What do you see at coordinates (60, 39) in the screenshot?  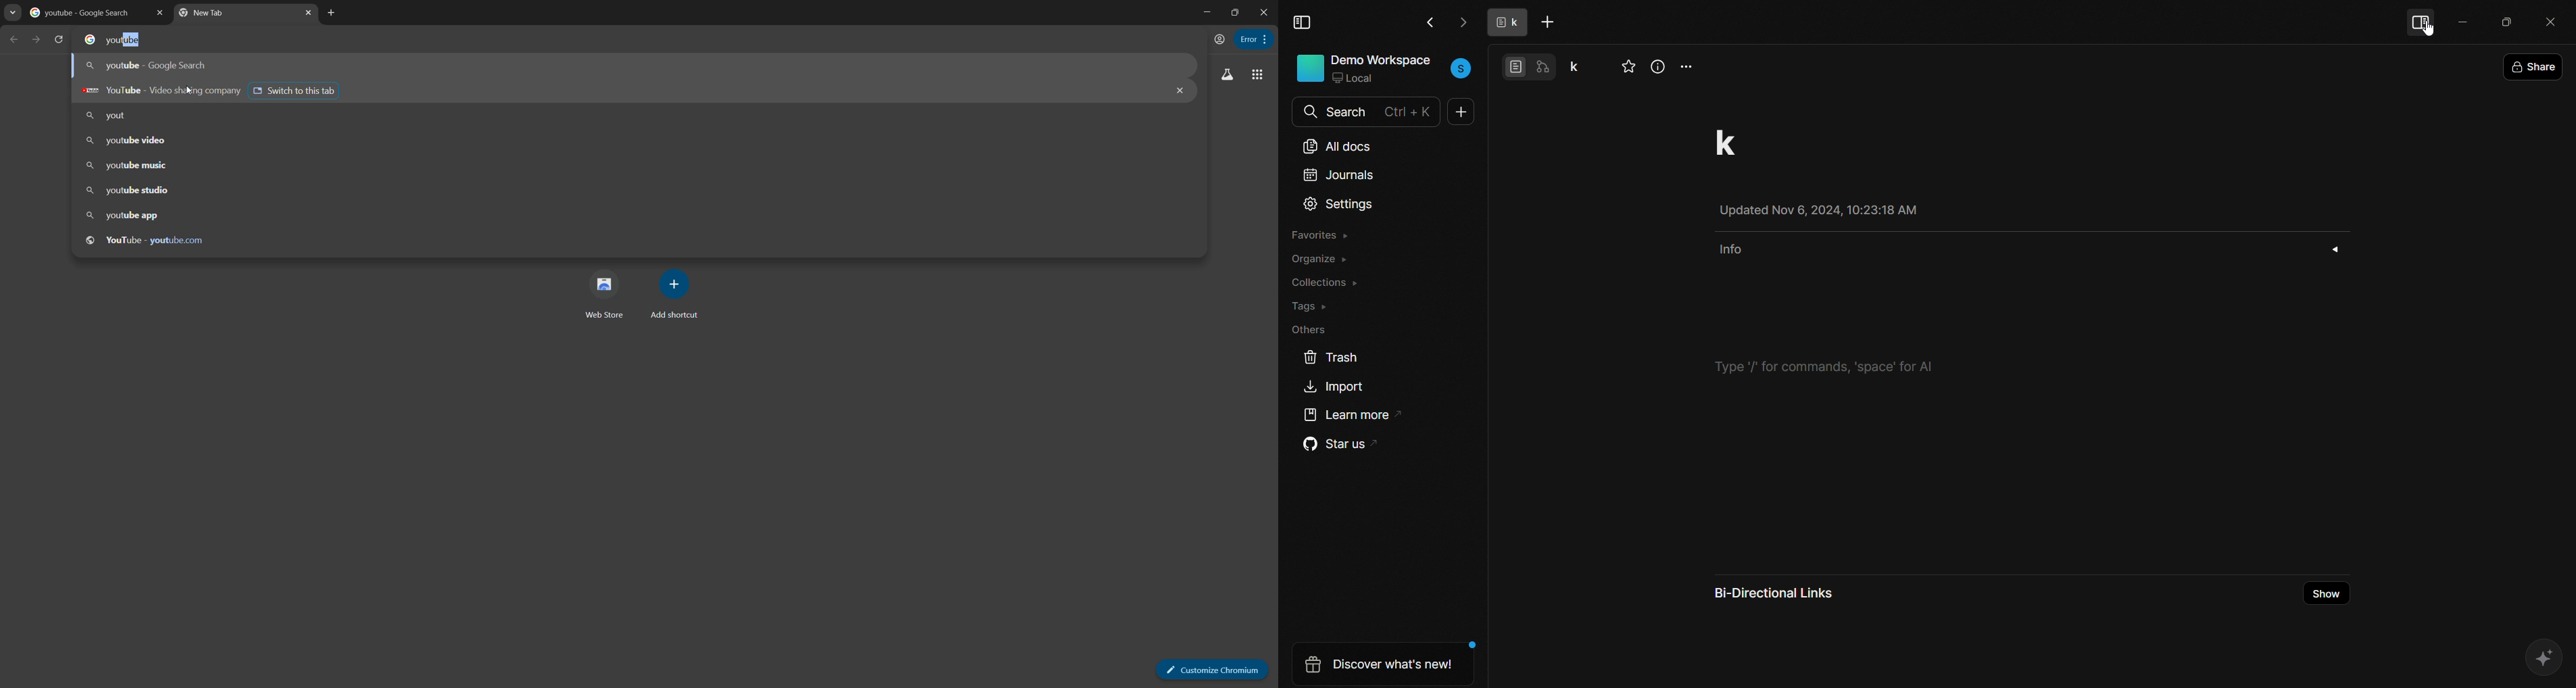 I see `reload` at bounding box center [60, 39].